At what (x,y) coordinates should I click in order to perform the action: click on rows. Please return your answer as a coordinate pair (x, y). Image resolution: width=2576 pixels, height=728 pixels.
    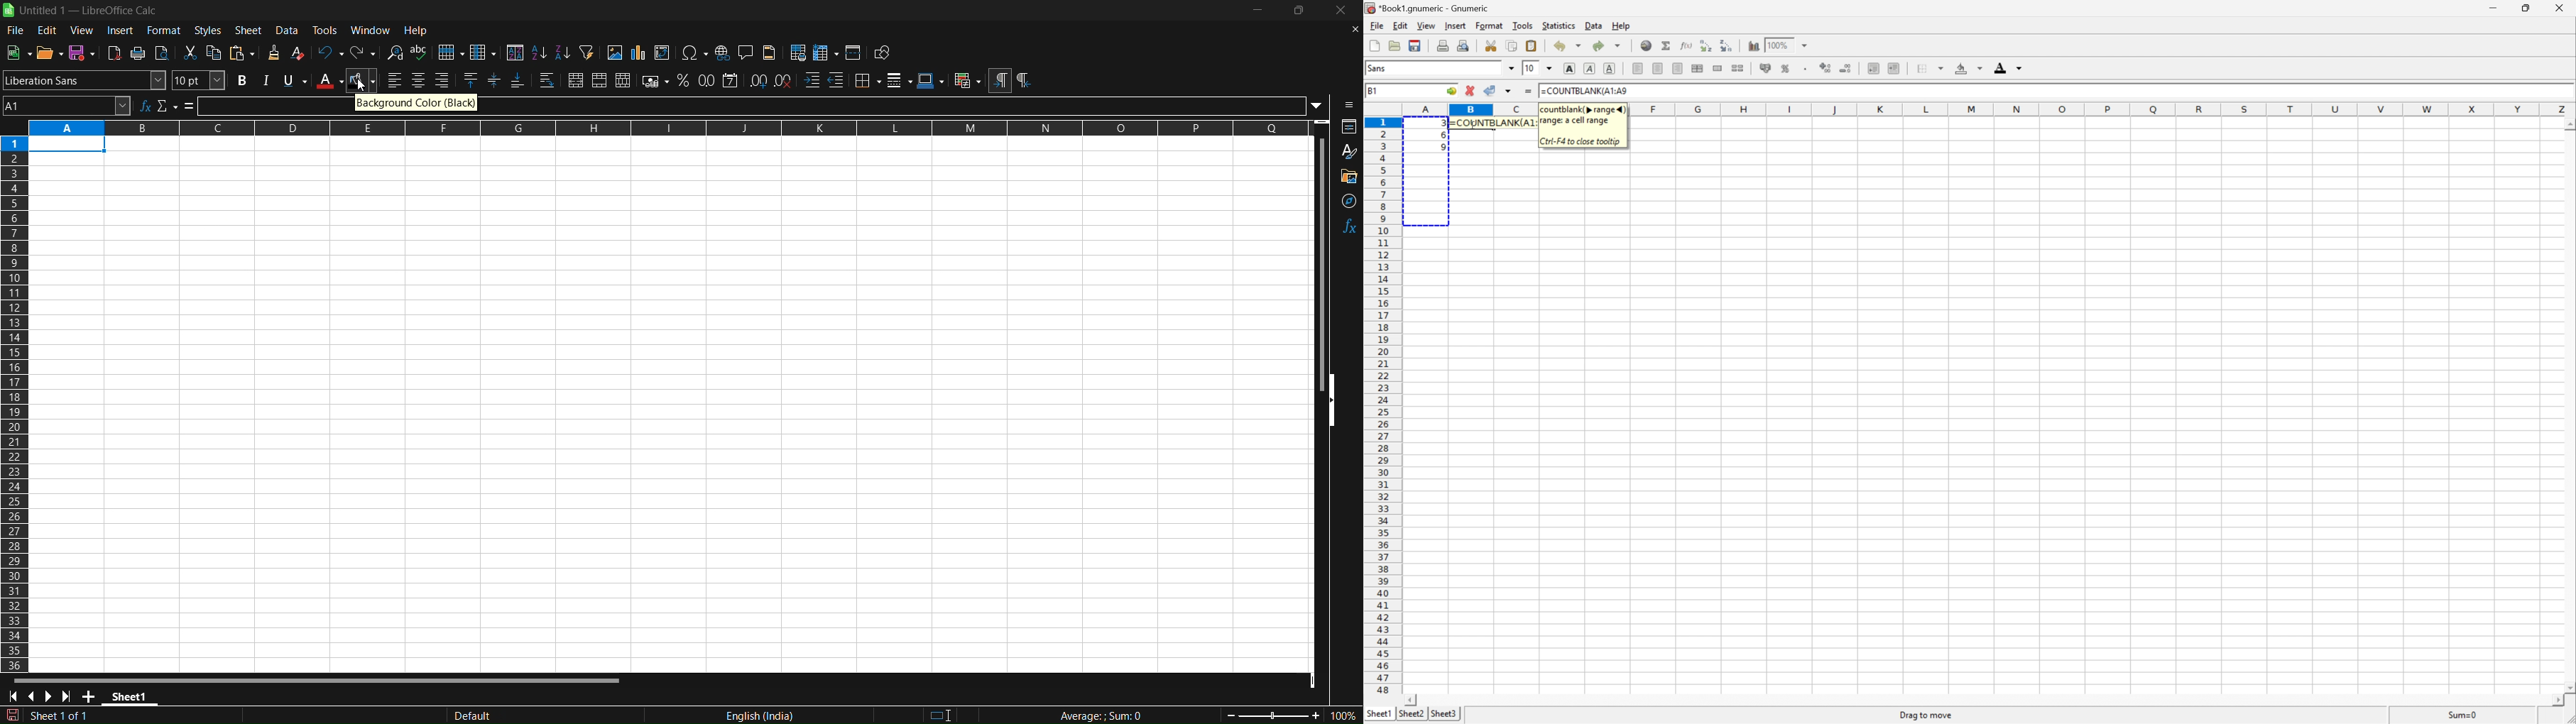
    Looking at the image, I should click on (652, 124).